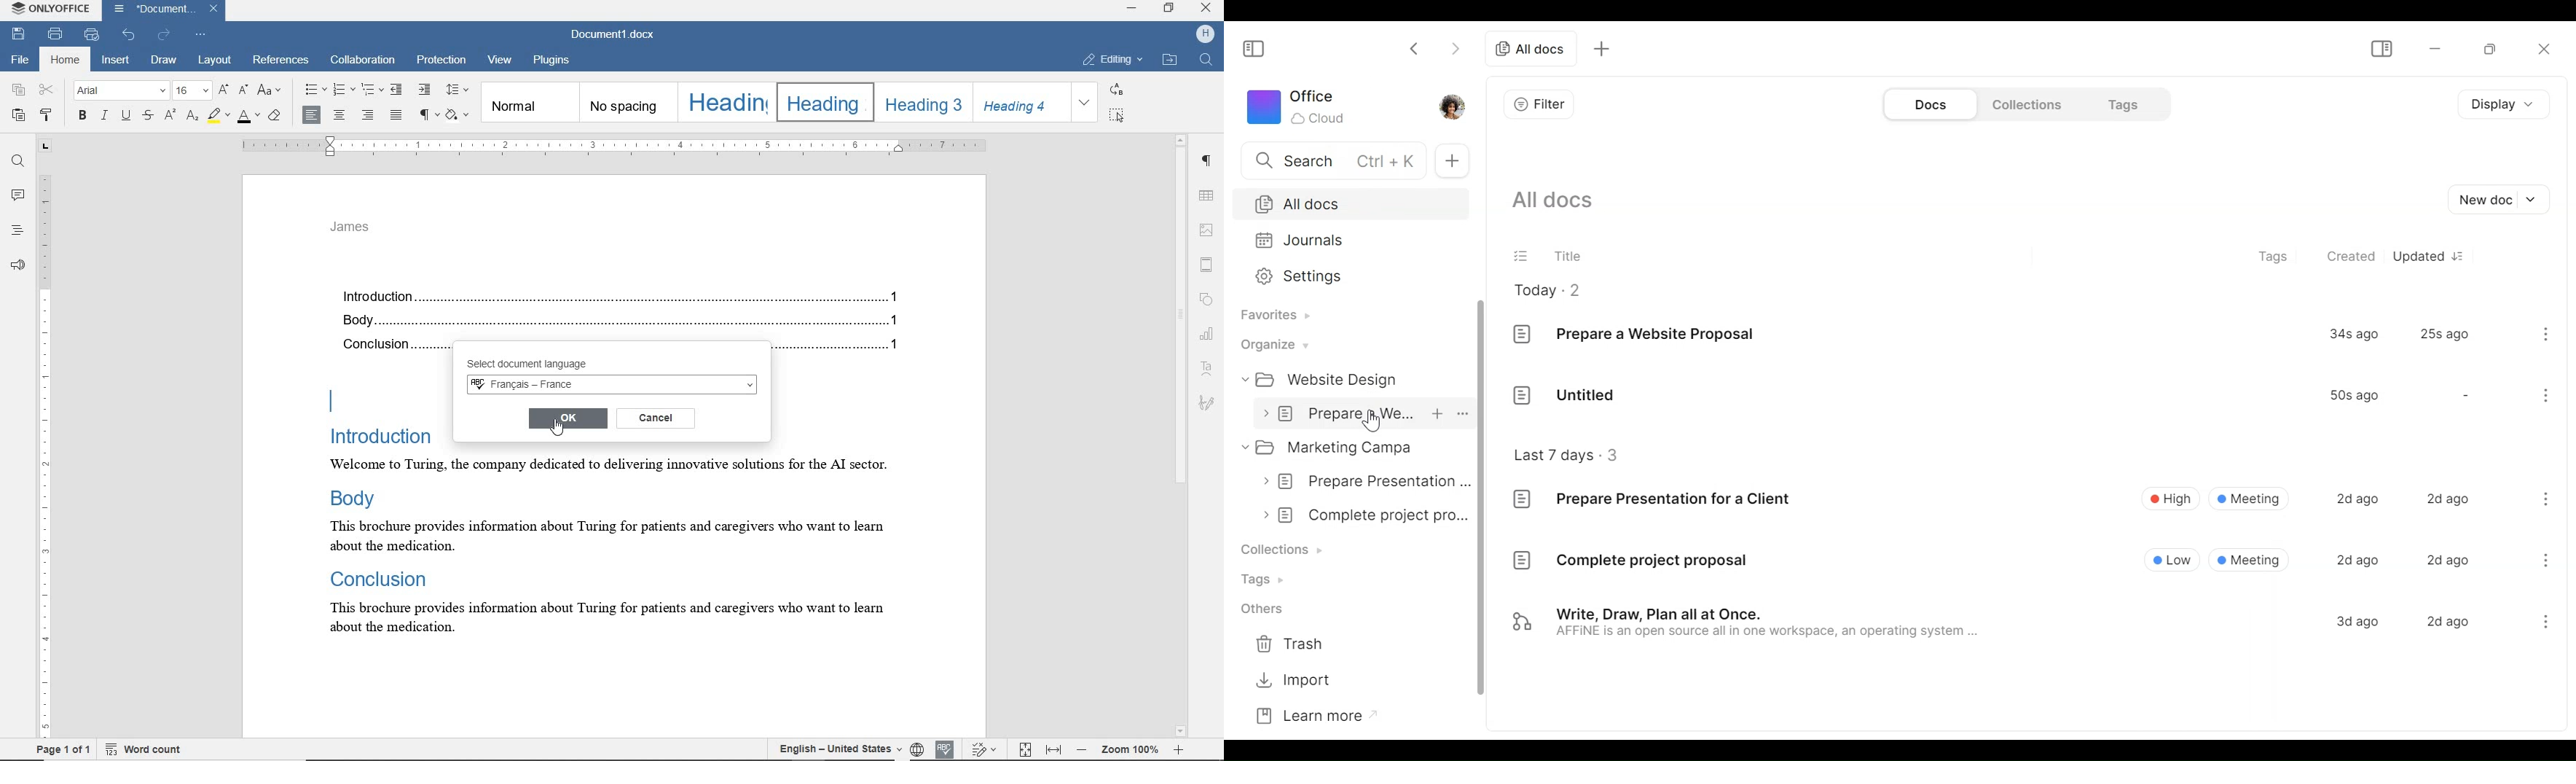 The width and height of the screenshot is (2576, 784). Describe the element at coordinates (1026, 751) in the screenshot. I see `fit to page` at that location.